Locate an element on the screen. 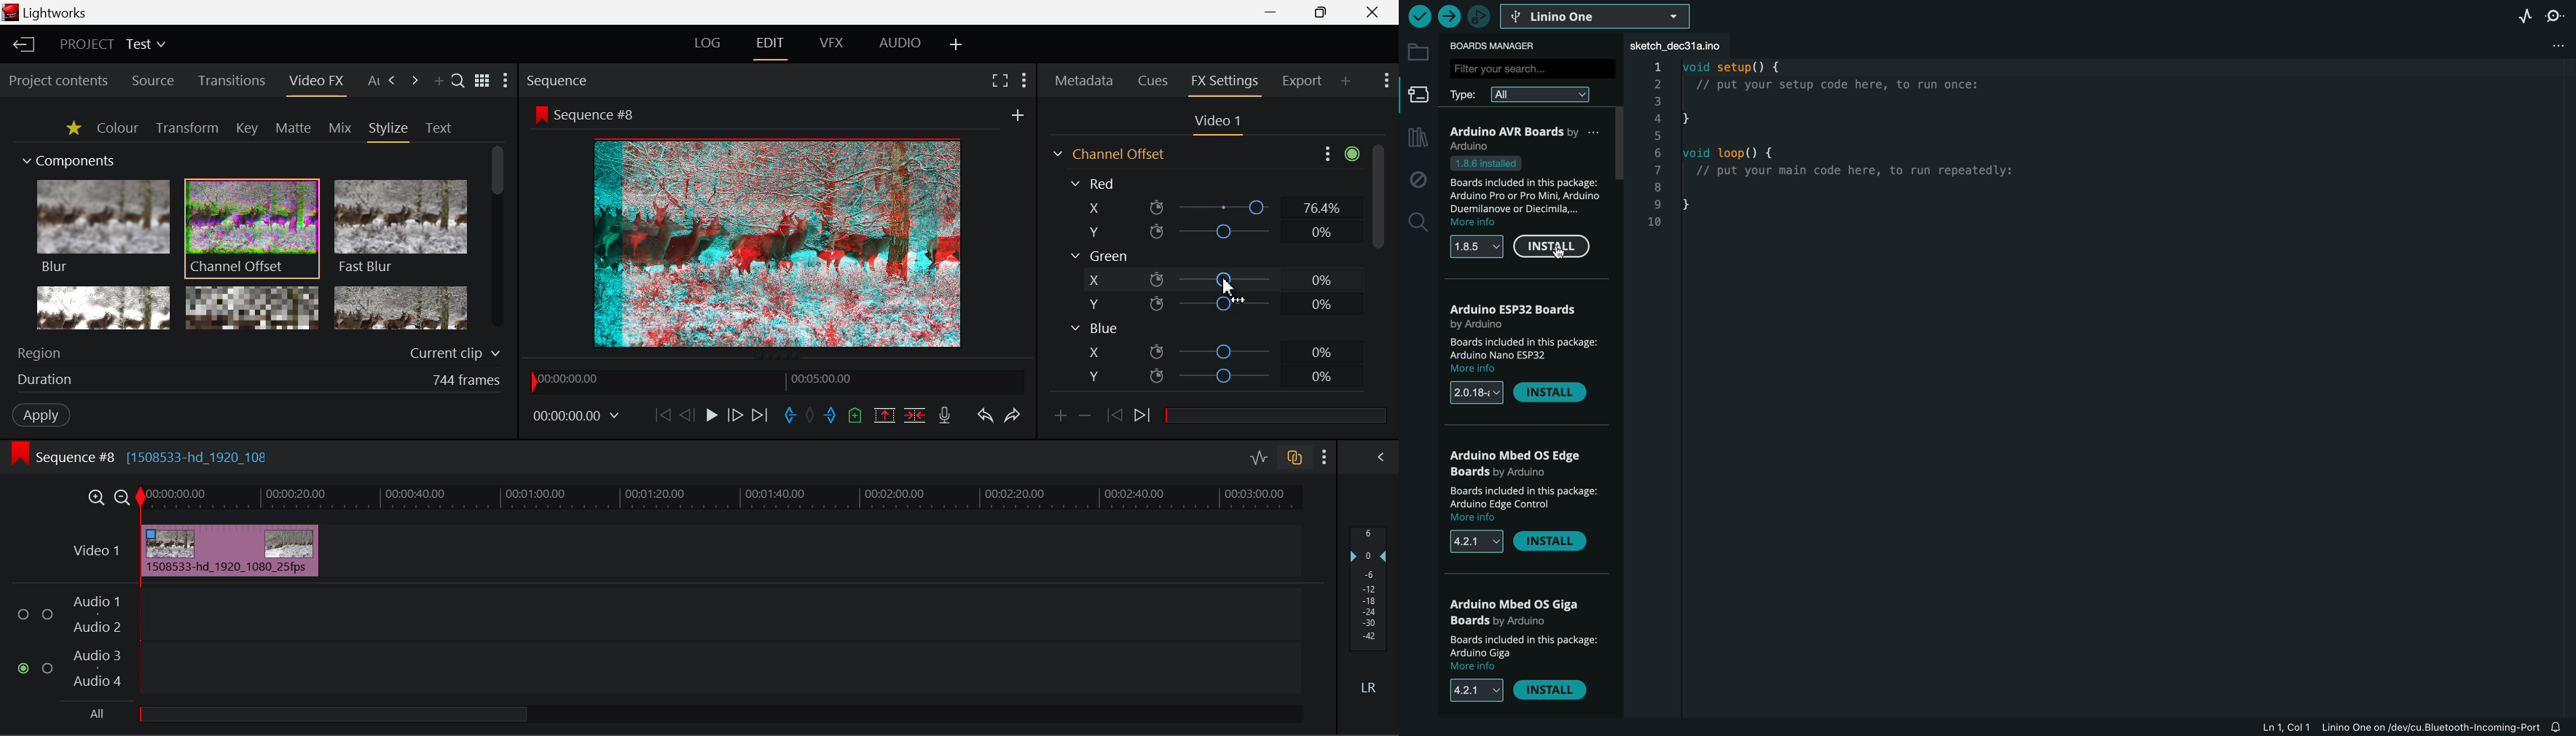 Image resolution: width=2576 pixels, height=756 pixels. Audio Input Field is located at coordinates (655, 643).